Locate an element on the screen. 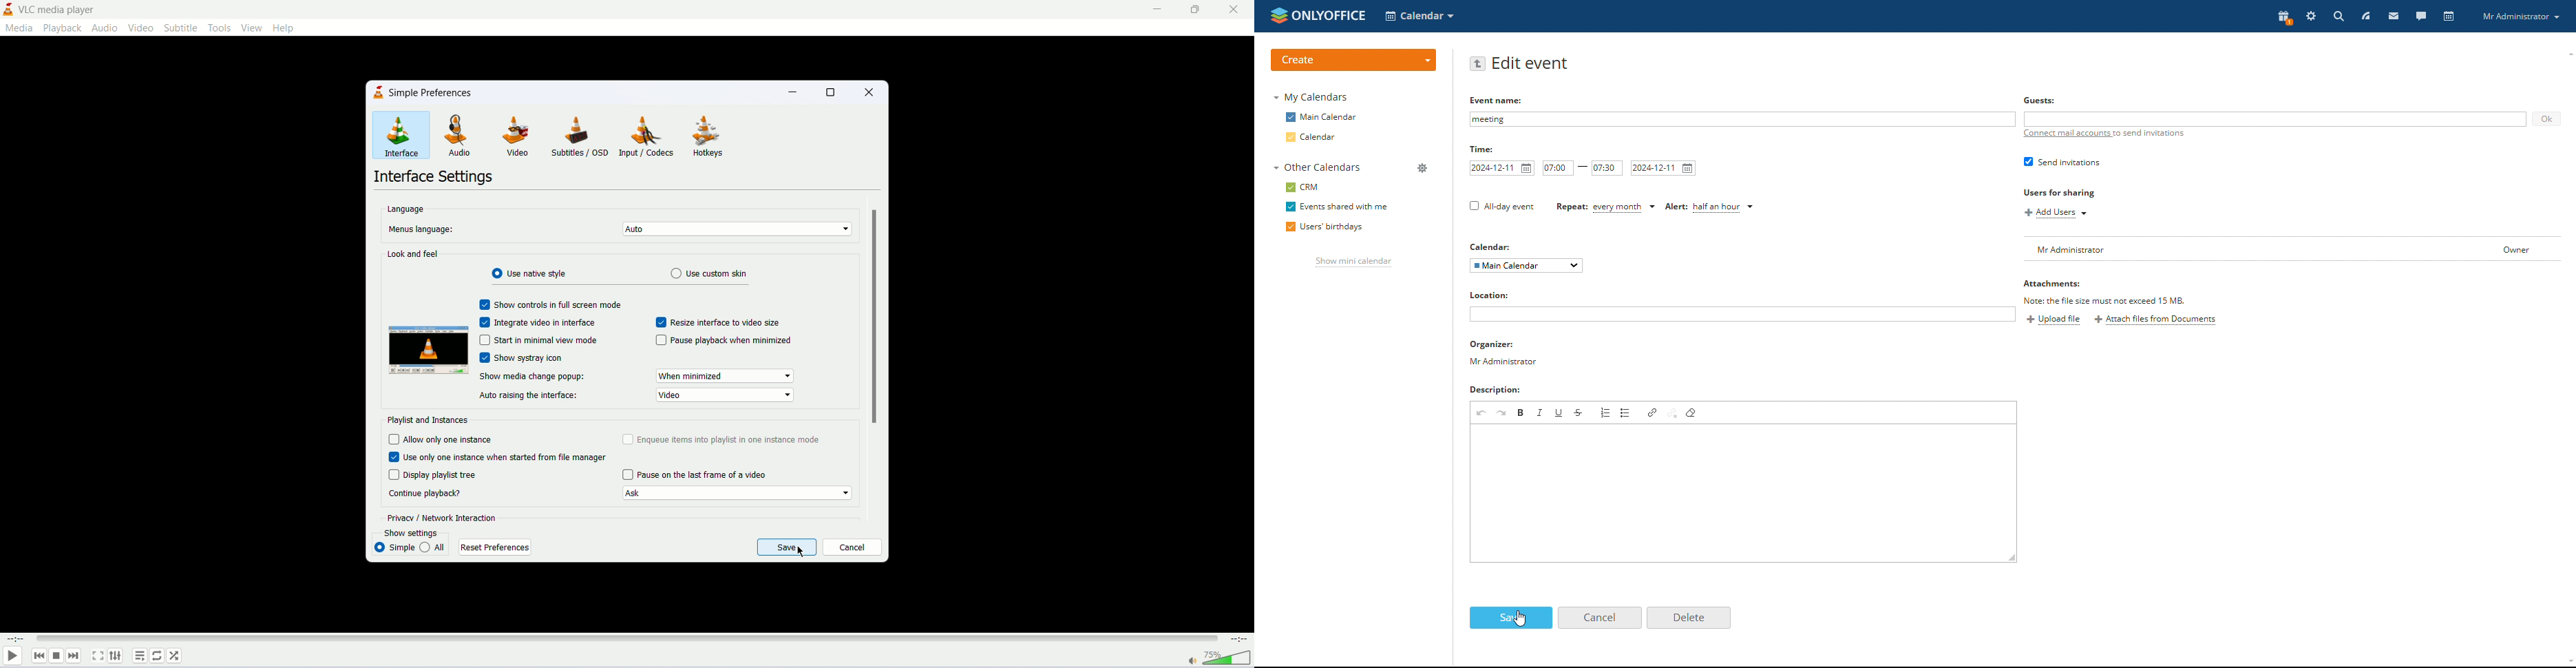  maximize is located at coordinates (1194, 12).